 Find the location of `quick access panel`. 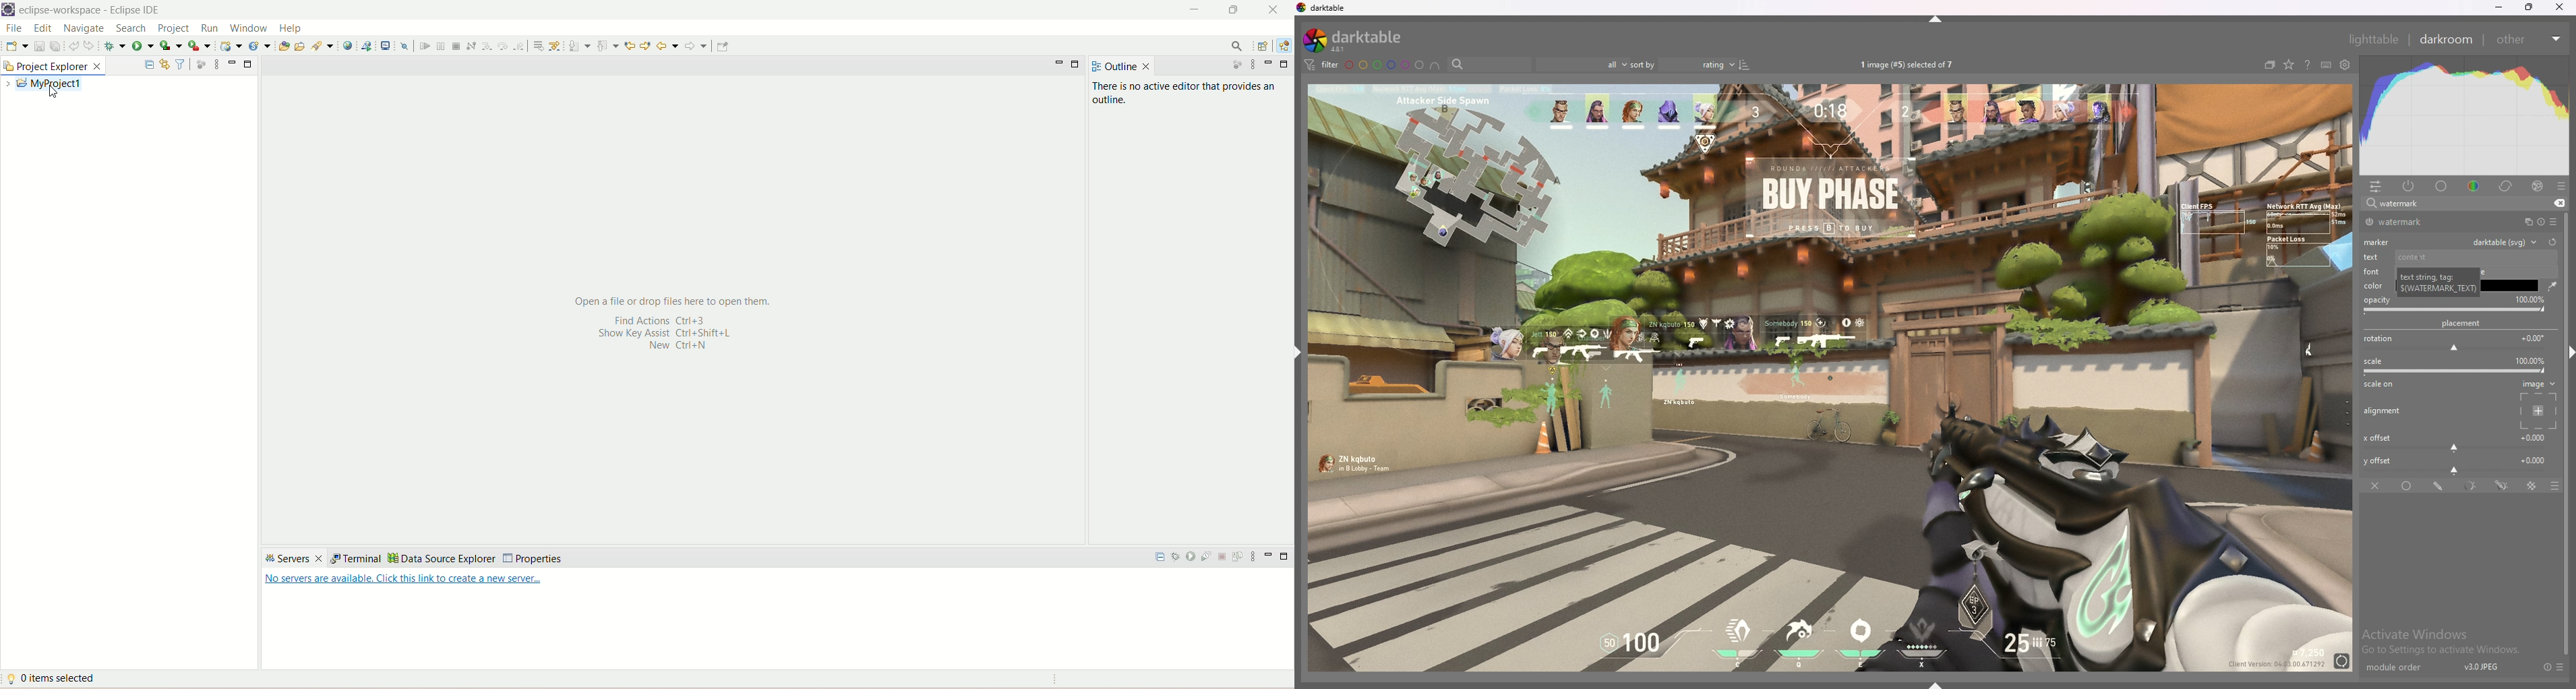

quick access panel is located at coordinates (2376, 186).